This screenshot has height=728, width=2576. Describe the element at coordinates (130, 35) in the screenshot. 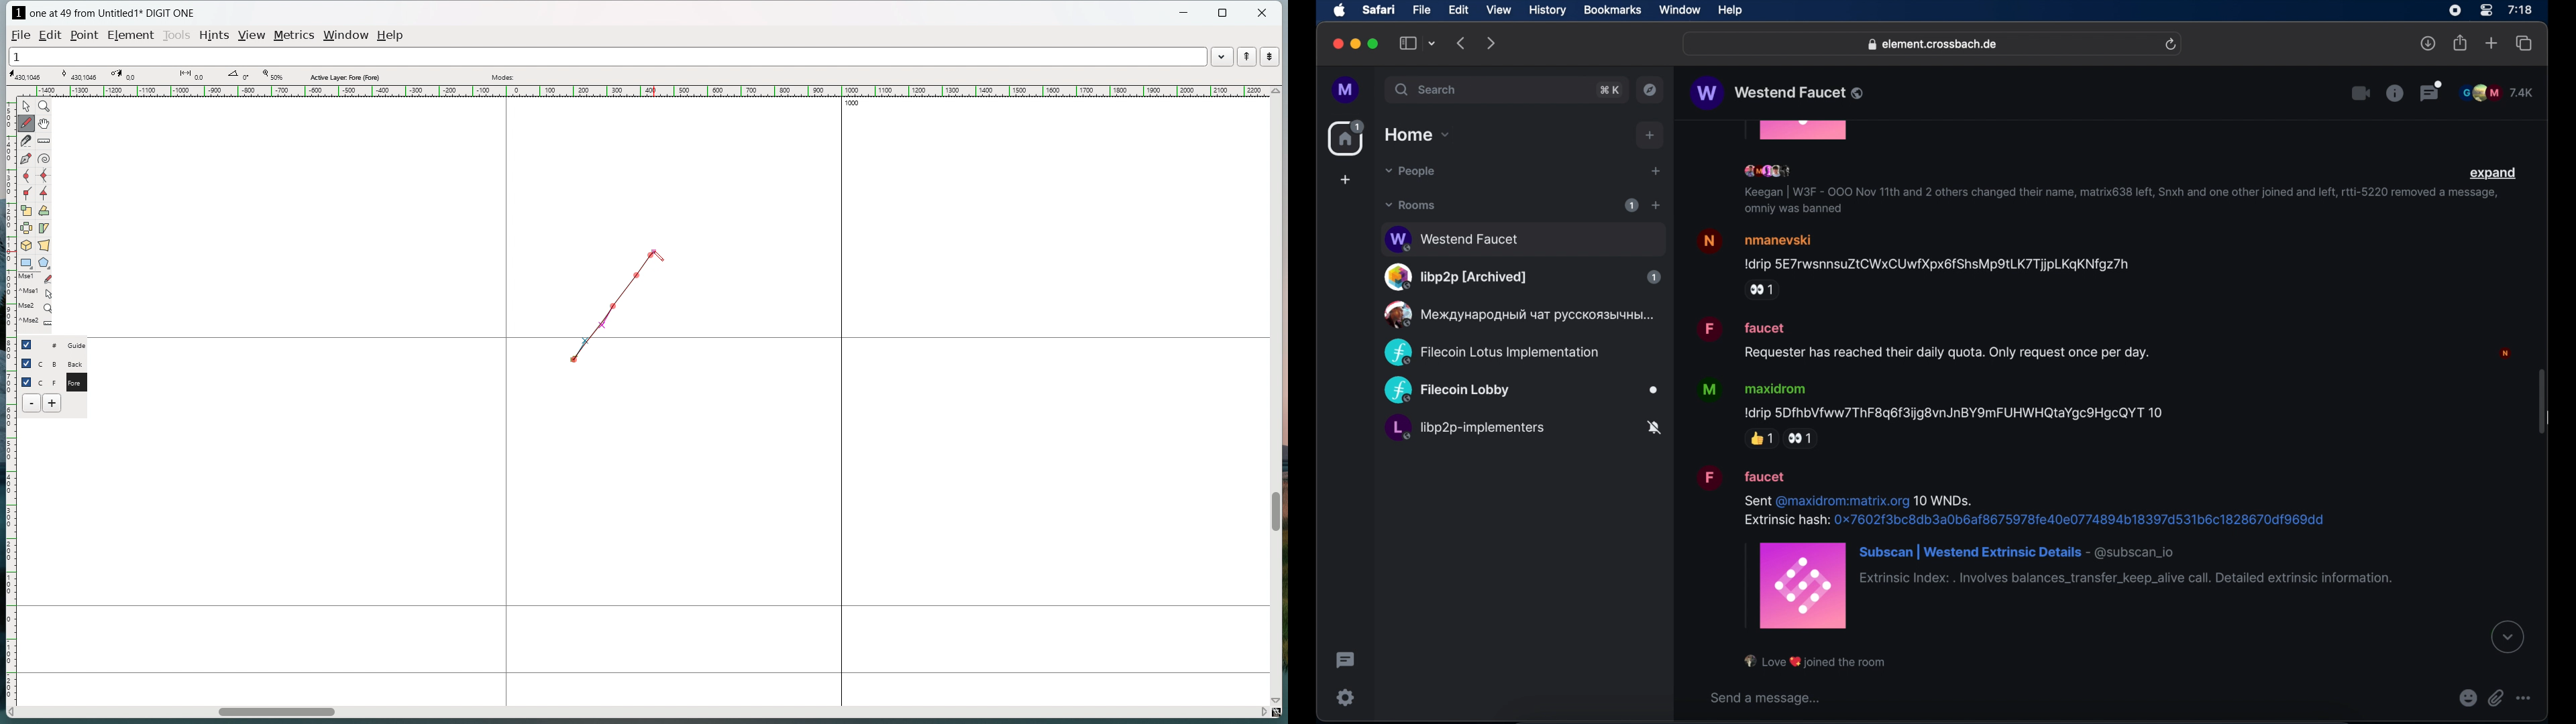

I see `element` at that location.